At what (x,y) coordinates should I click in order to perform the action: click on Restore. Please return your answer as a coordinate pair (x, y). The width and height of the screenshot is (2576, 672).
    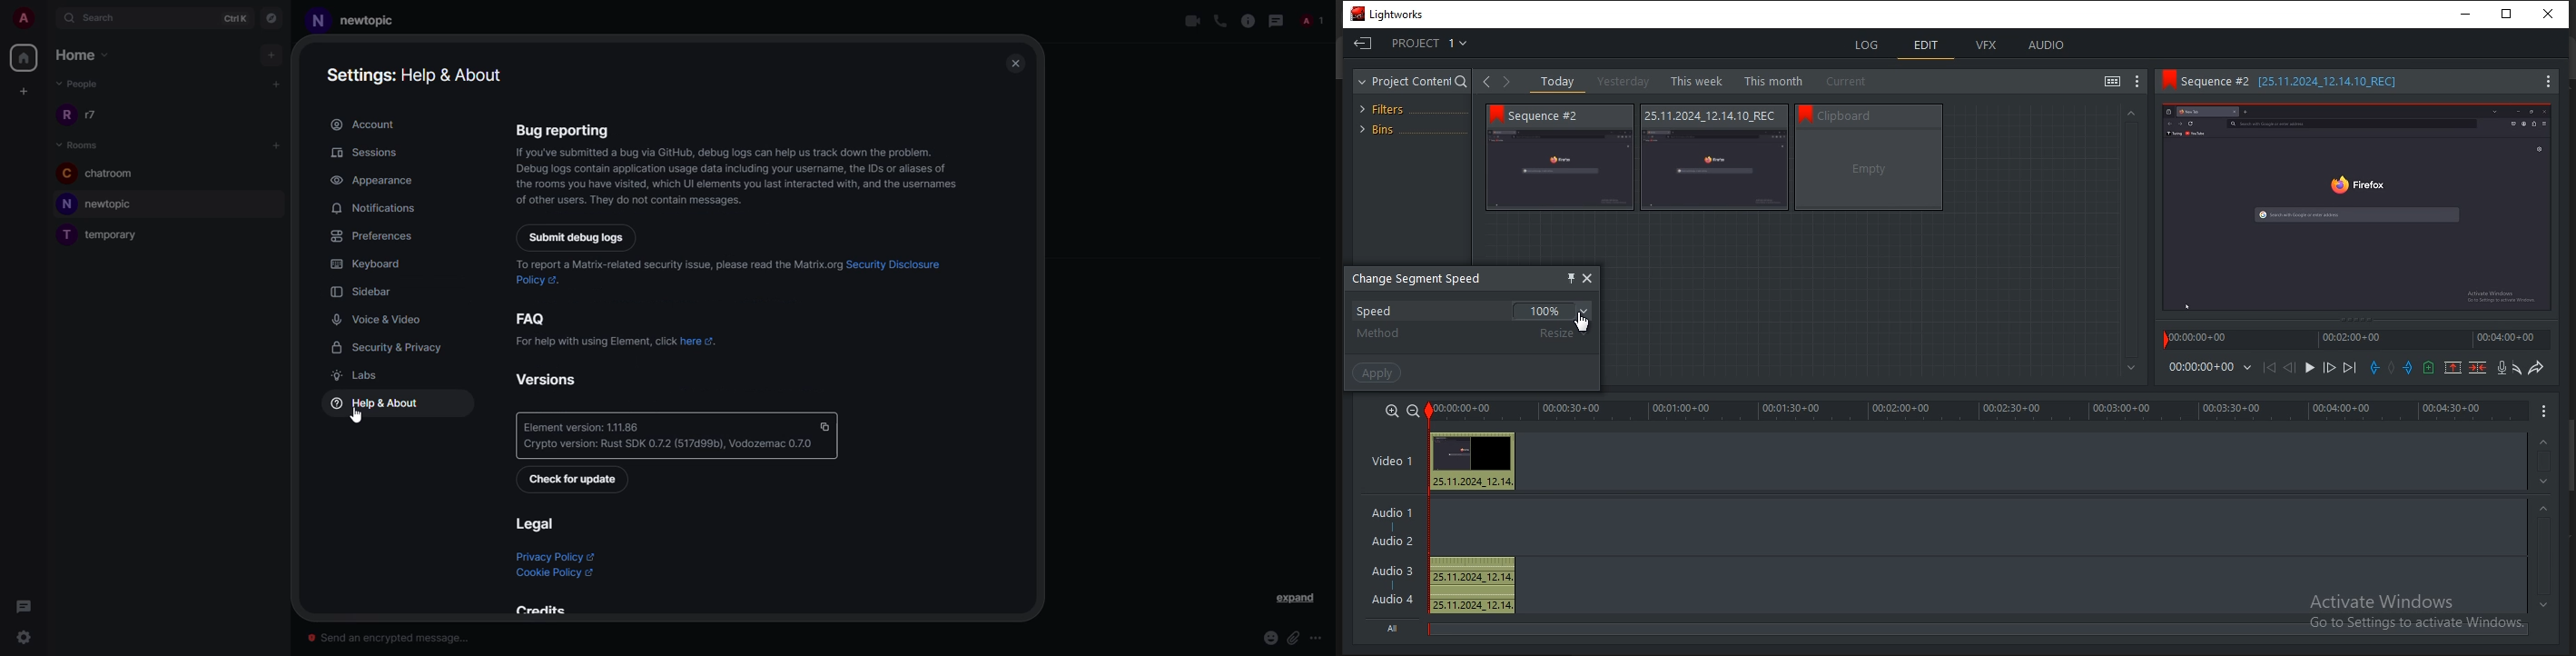
    Looking at the image, I should click on (2512, 12).